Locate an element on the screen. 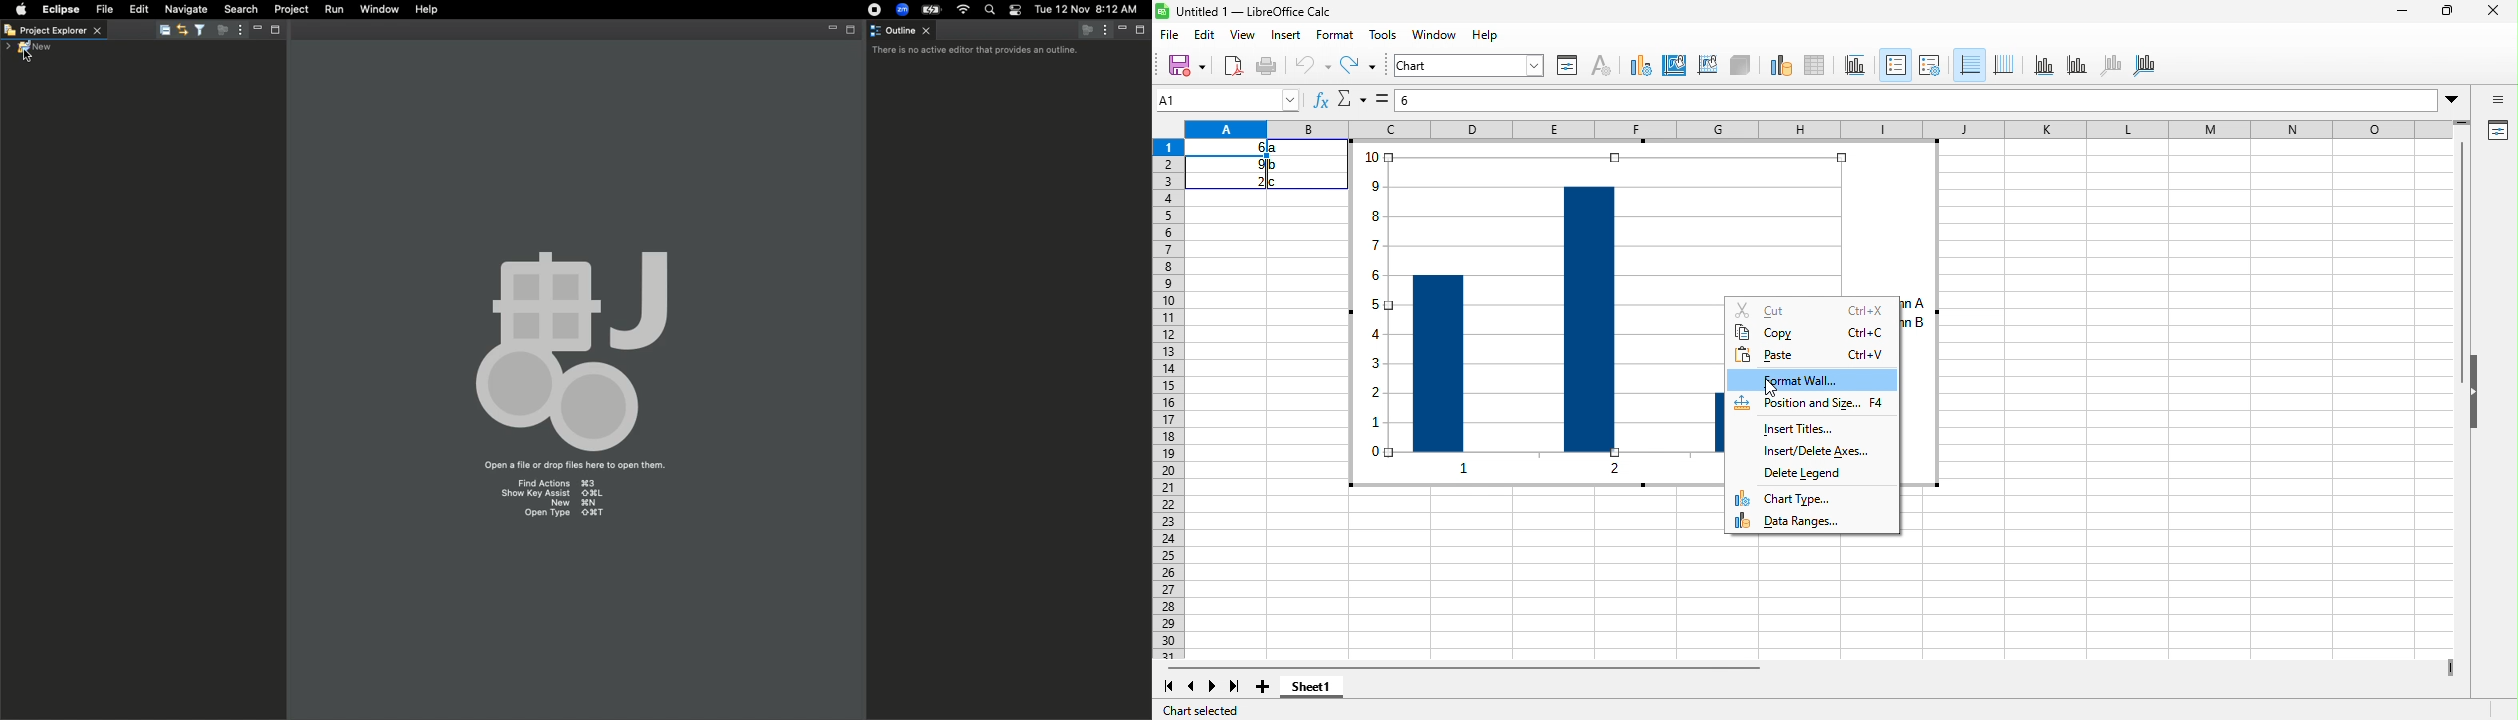 This screenshot has width=2520, height=728. insert/delete axes is located at coordinates (1824, 453).